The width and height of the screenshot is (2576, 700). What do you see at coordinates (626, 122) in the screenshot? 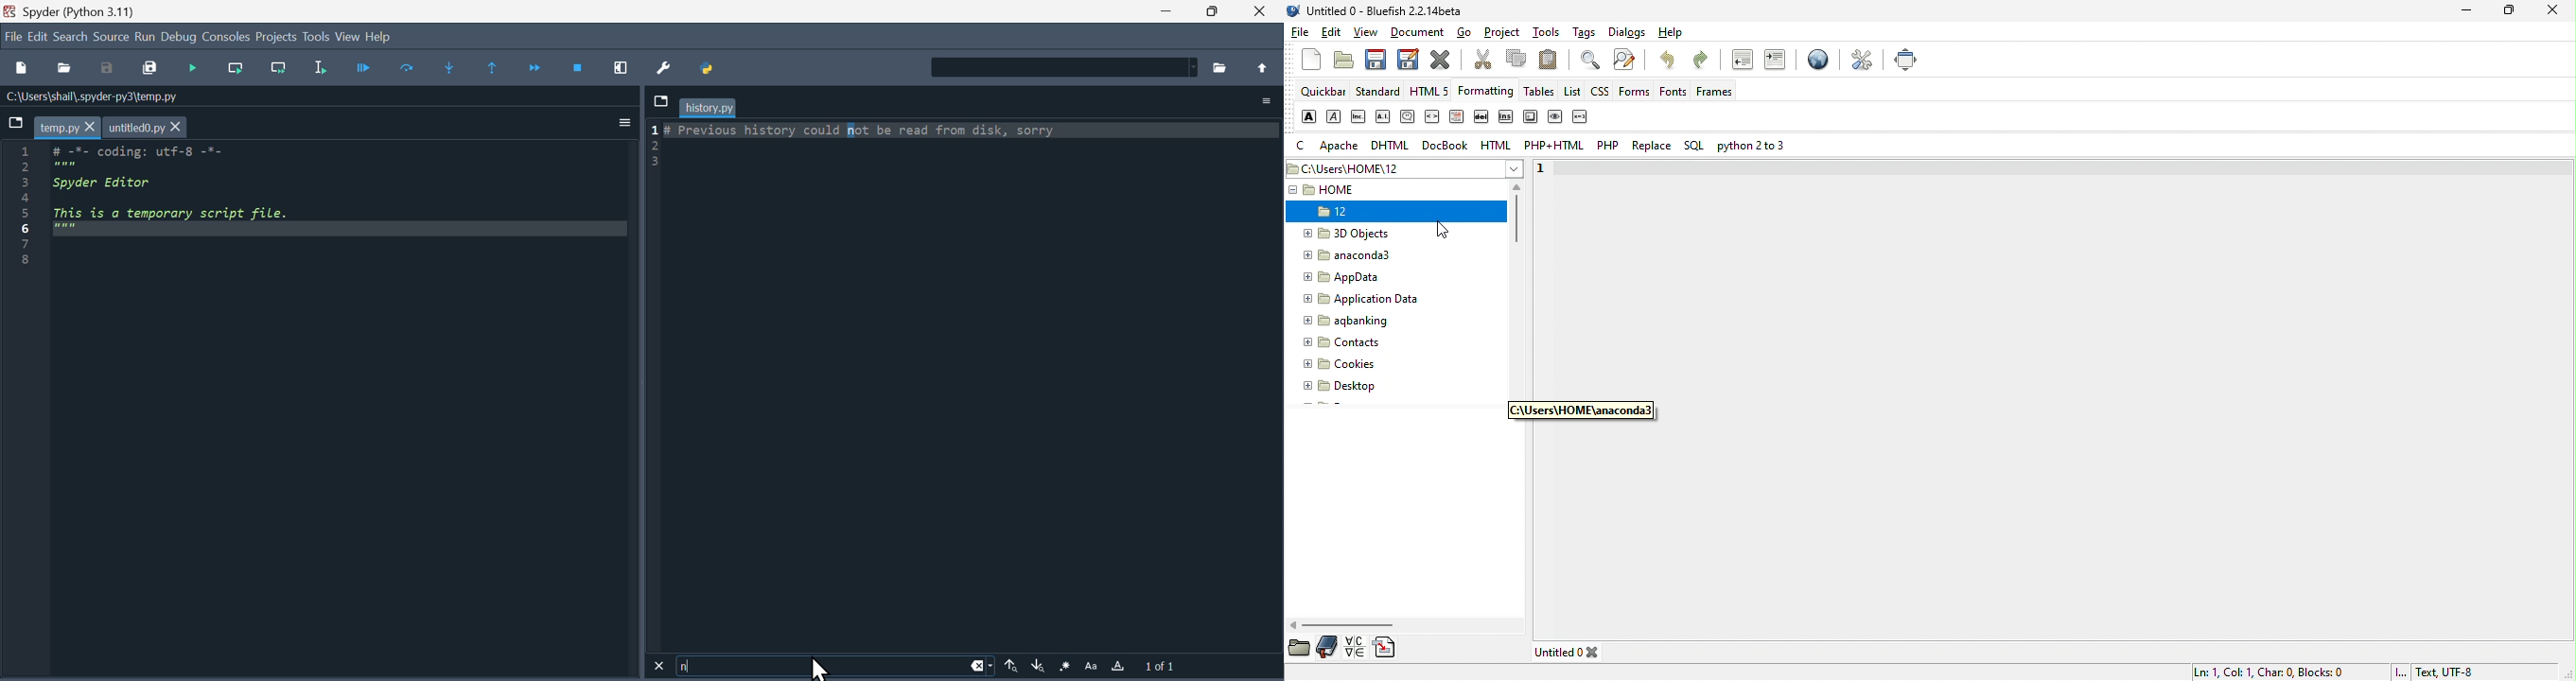
I see `more options` at bounding box center [626, 122].